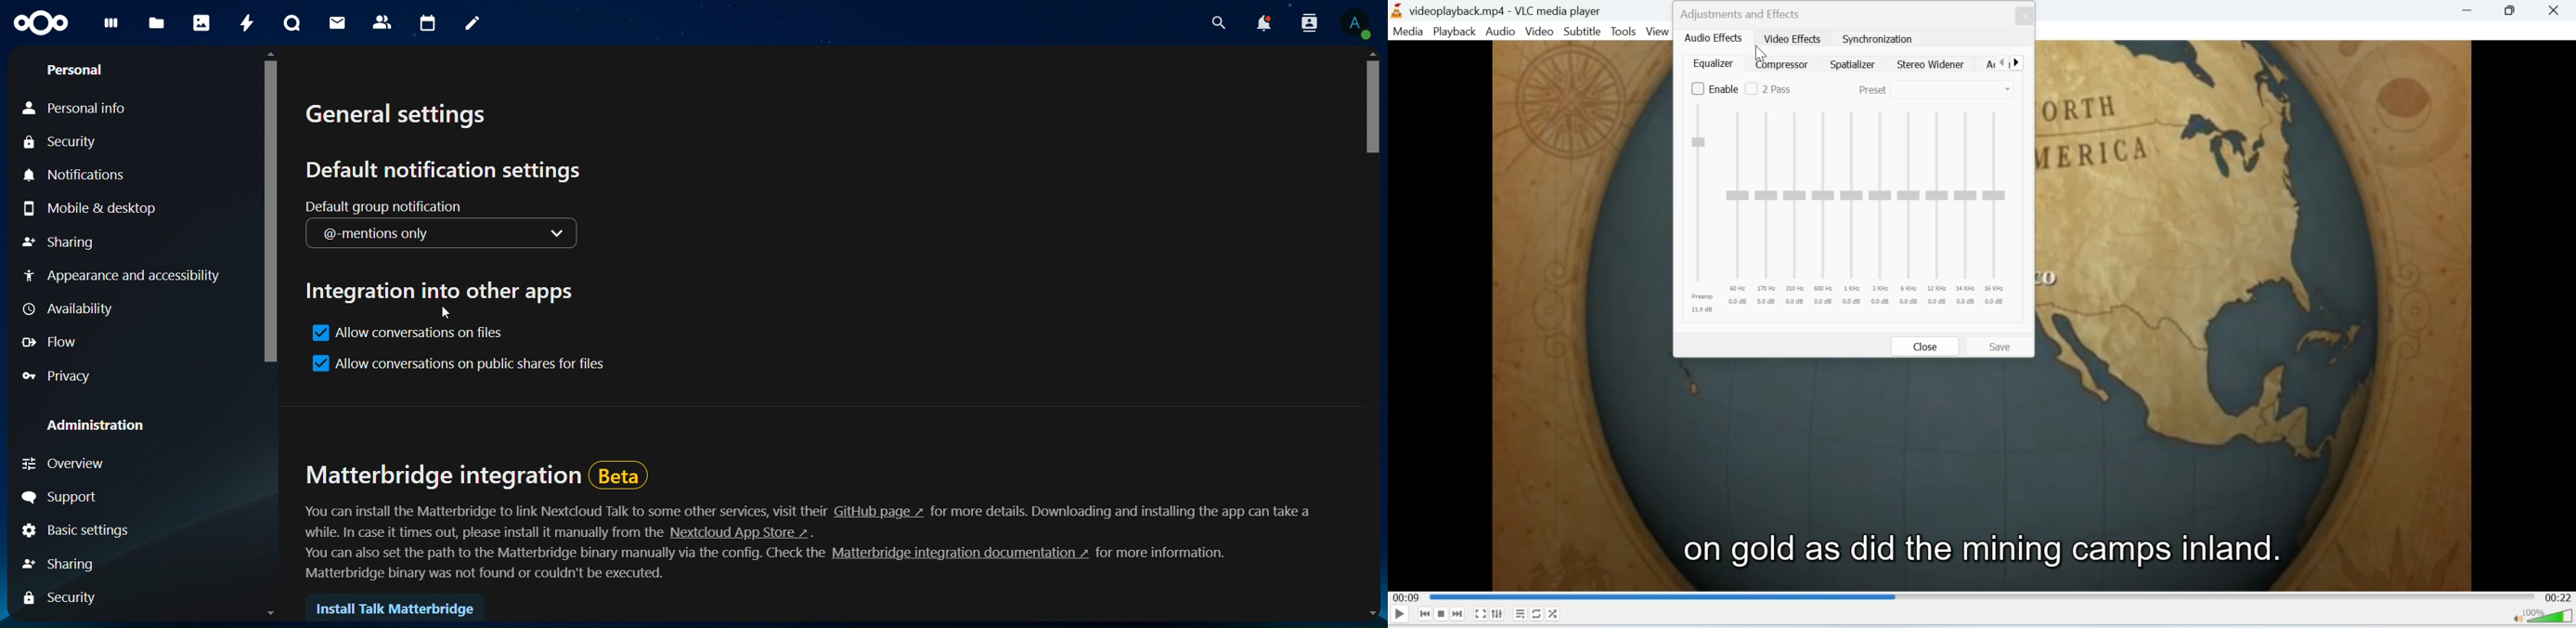 The width and height of the screenshot is (2576, 644). I want to click on Save, so click(2002, 346).